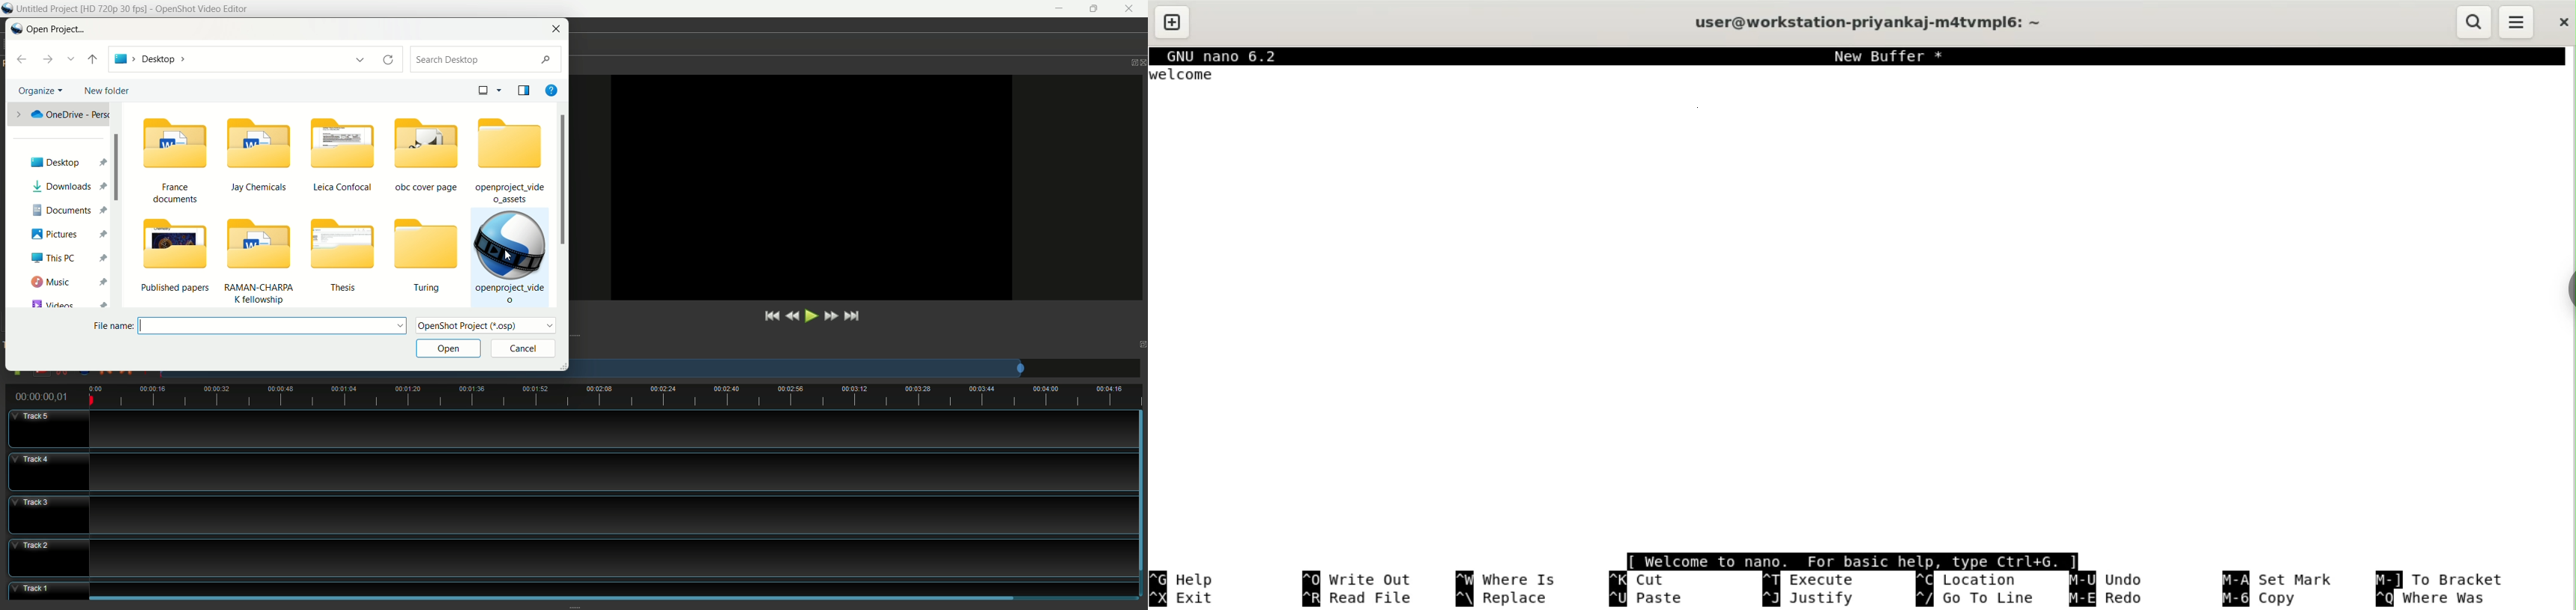  I want to click on up to, so click(94, 59).